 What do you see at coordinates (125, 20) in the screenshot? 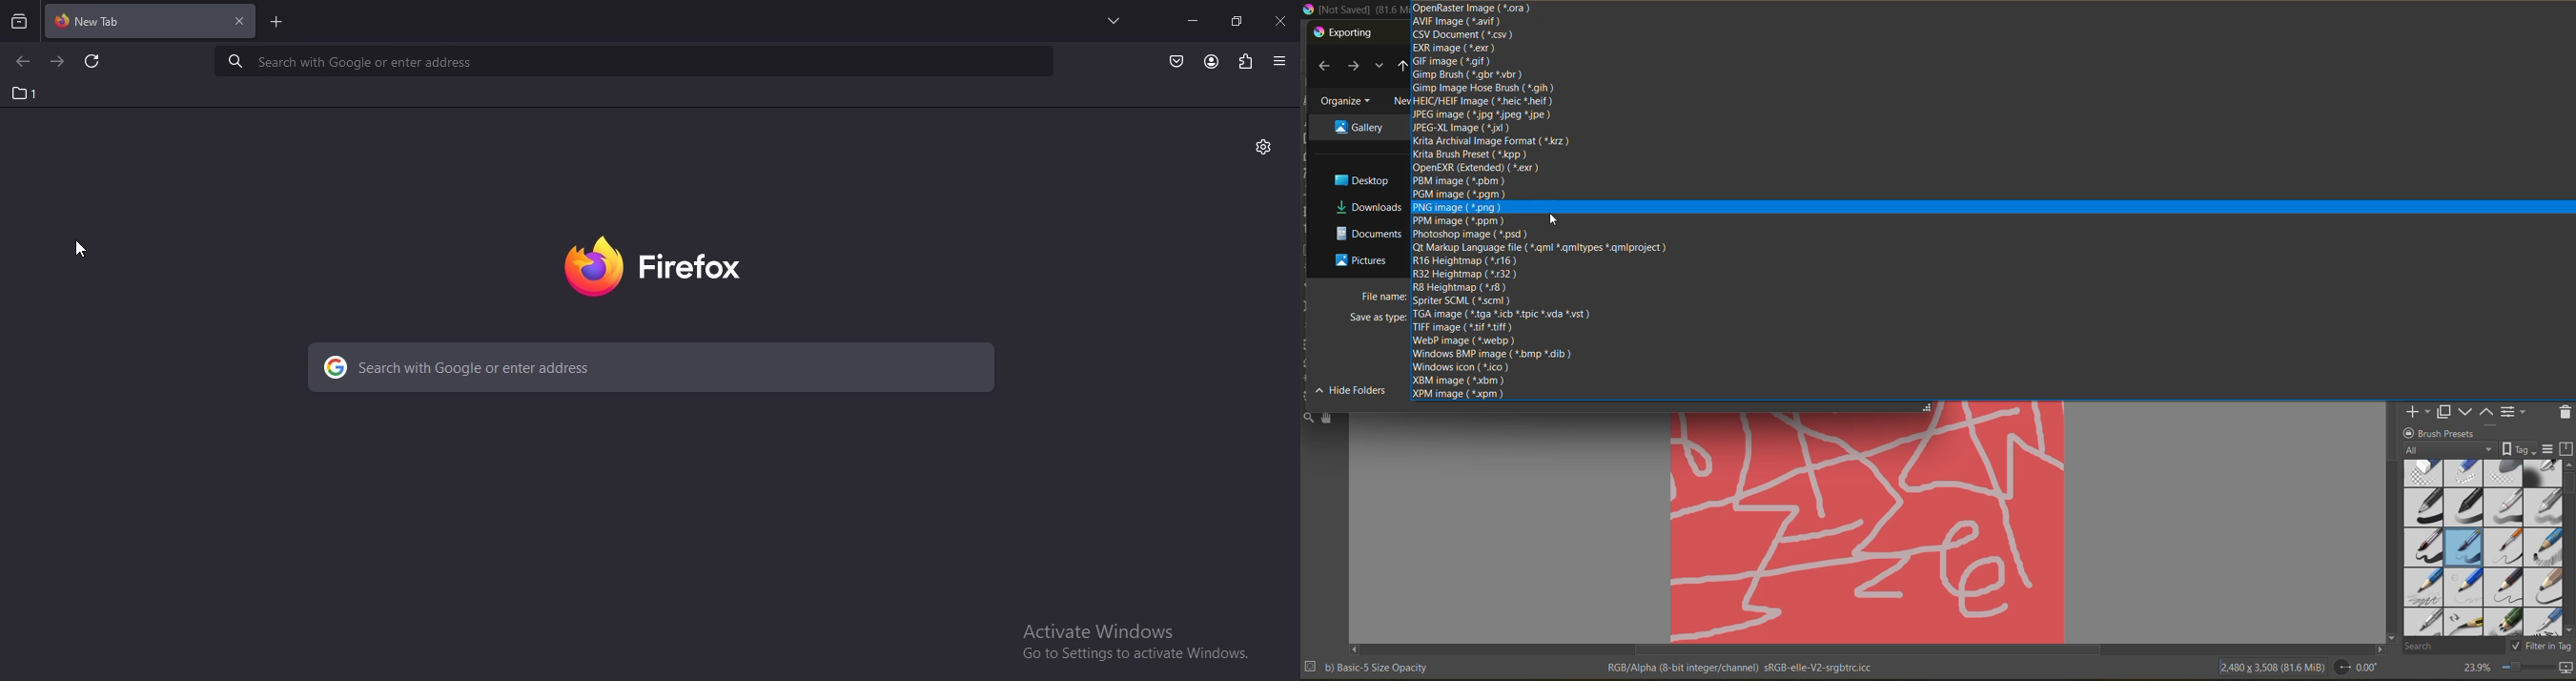
I see `current tab` at bounding box center [125, 20].